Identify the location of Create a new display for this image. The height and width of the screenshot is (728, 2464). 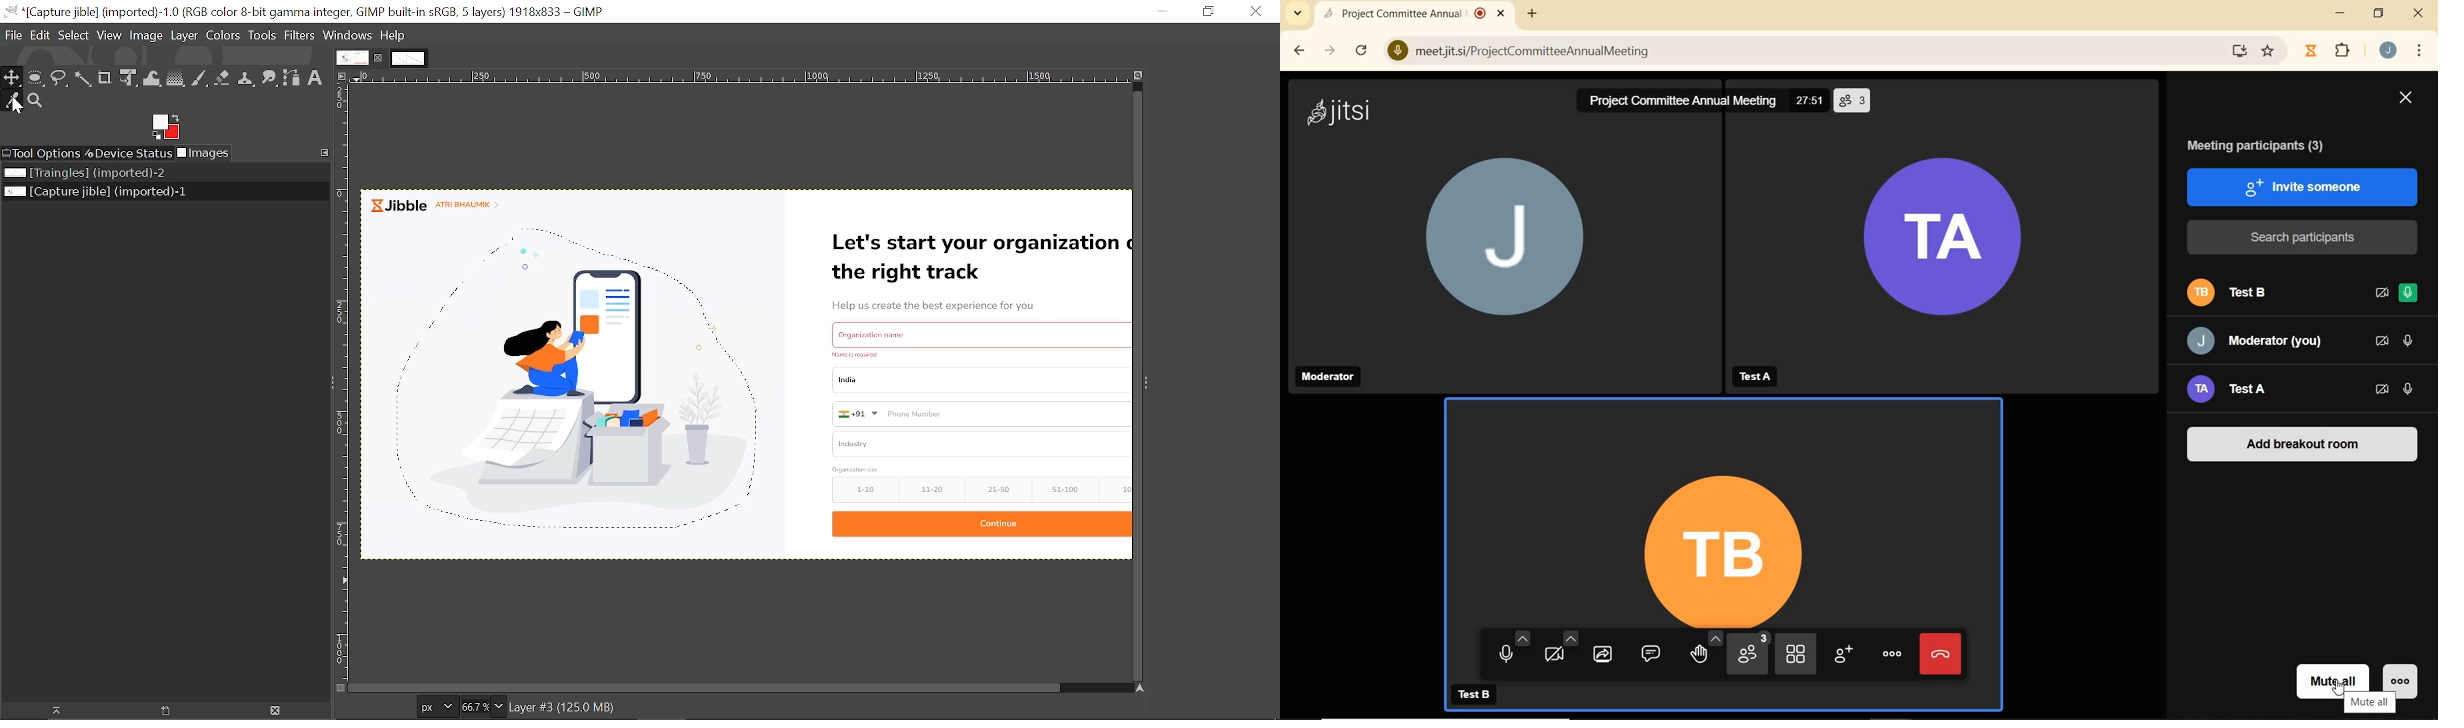
(160, 711).